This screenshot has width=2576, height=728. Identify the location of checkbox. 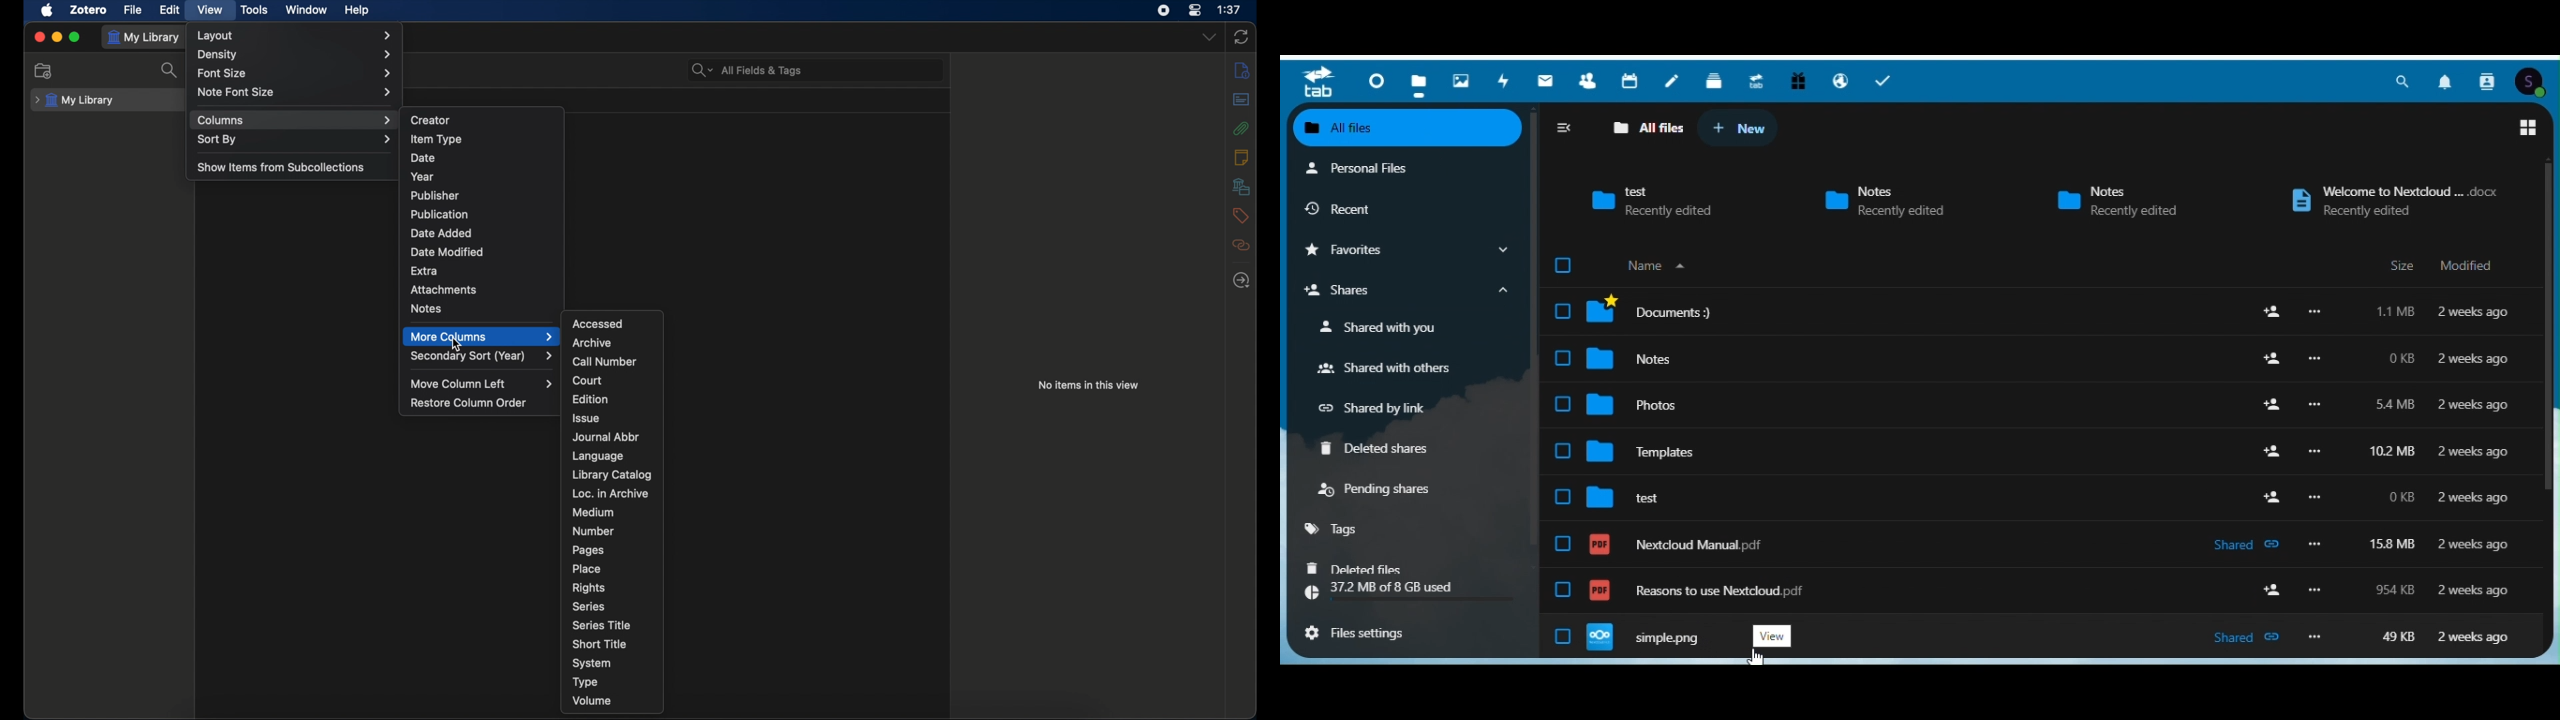
(1563, 544).